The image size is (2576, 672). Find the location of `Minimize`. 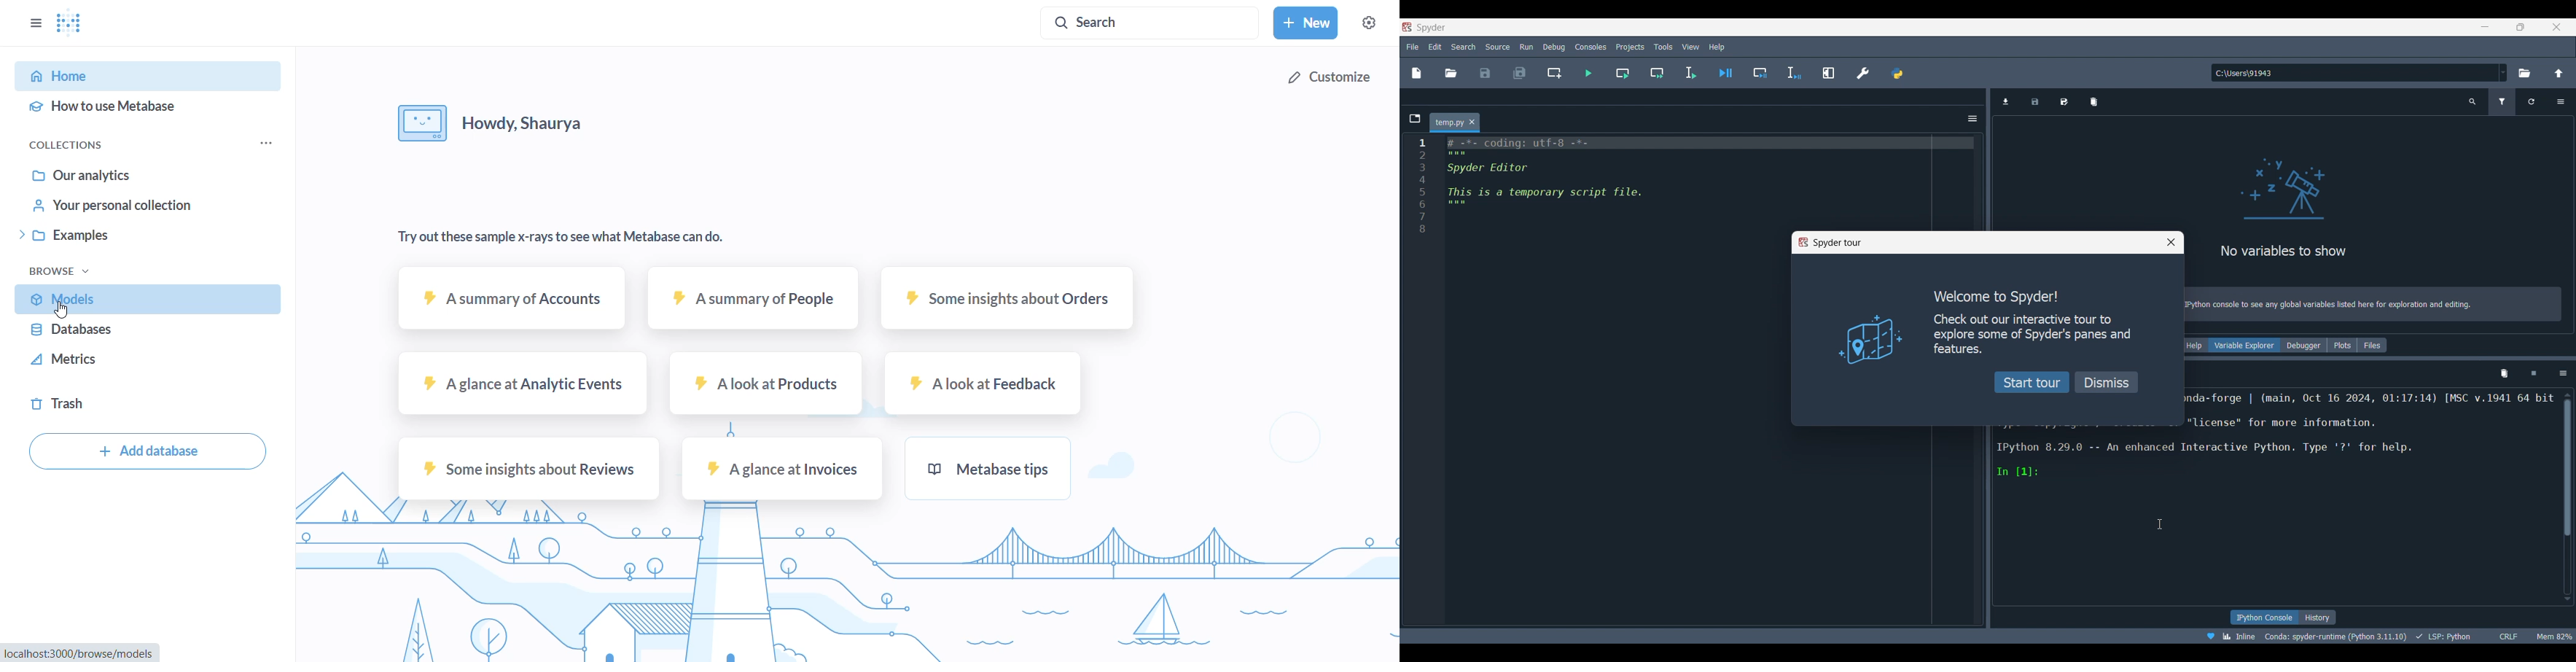

Minimize is located at coordinates (2485, 27).